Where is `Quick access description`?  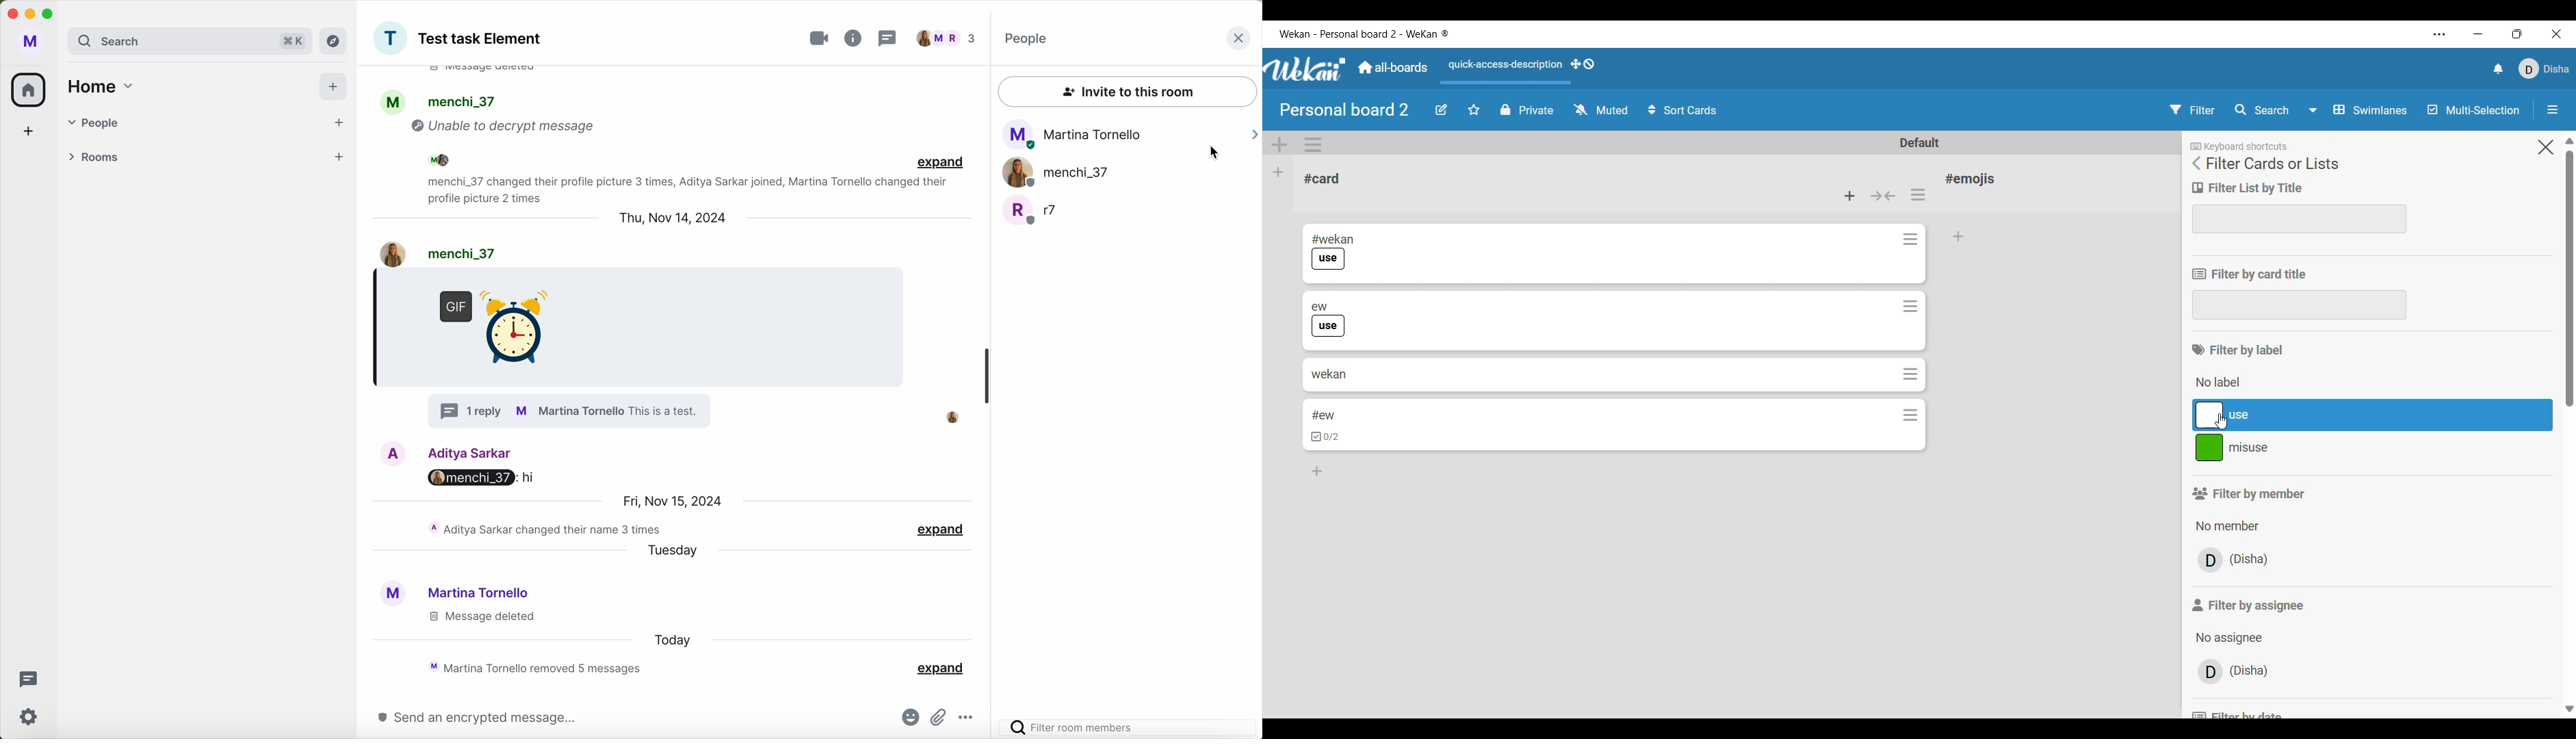 Quick access description is located at coordinates (1503, 65).